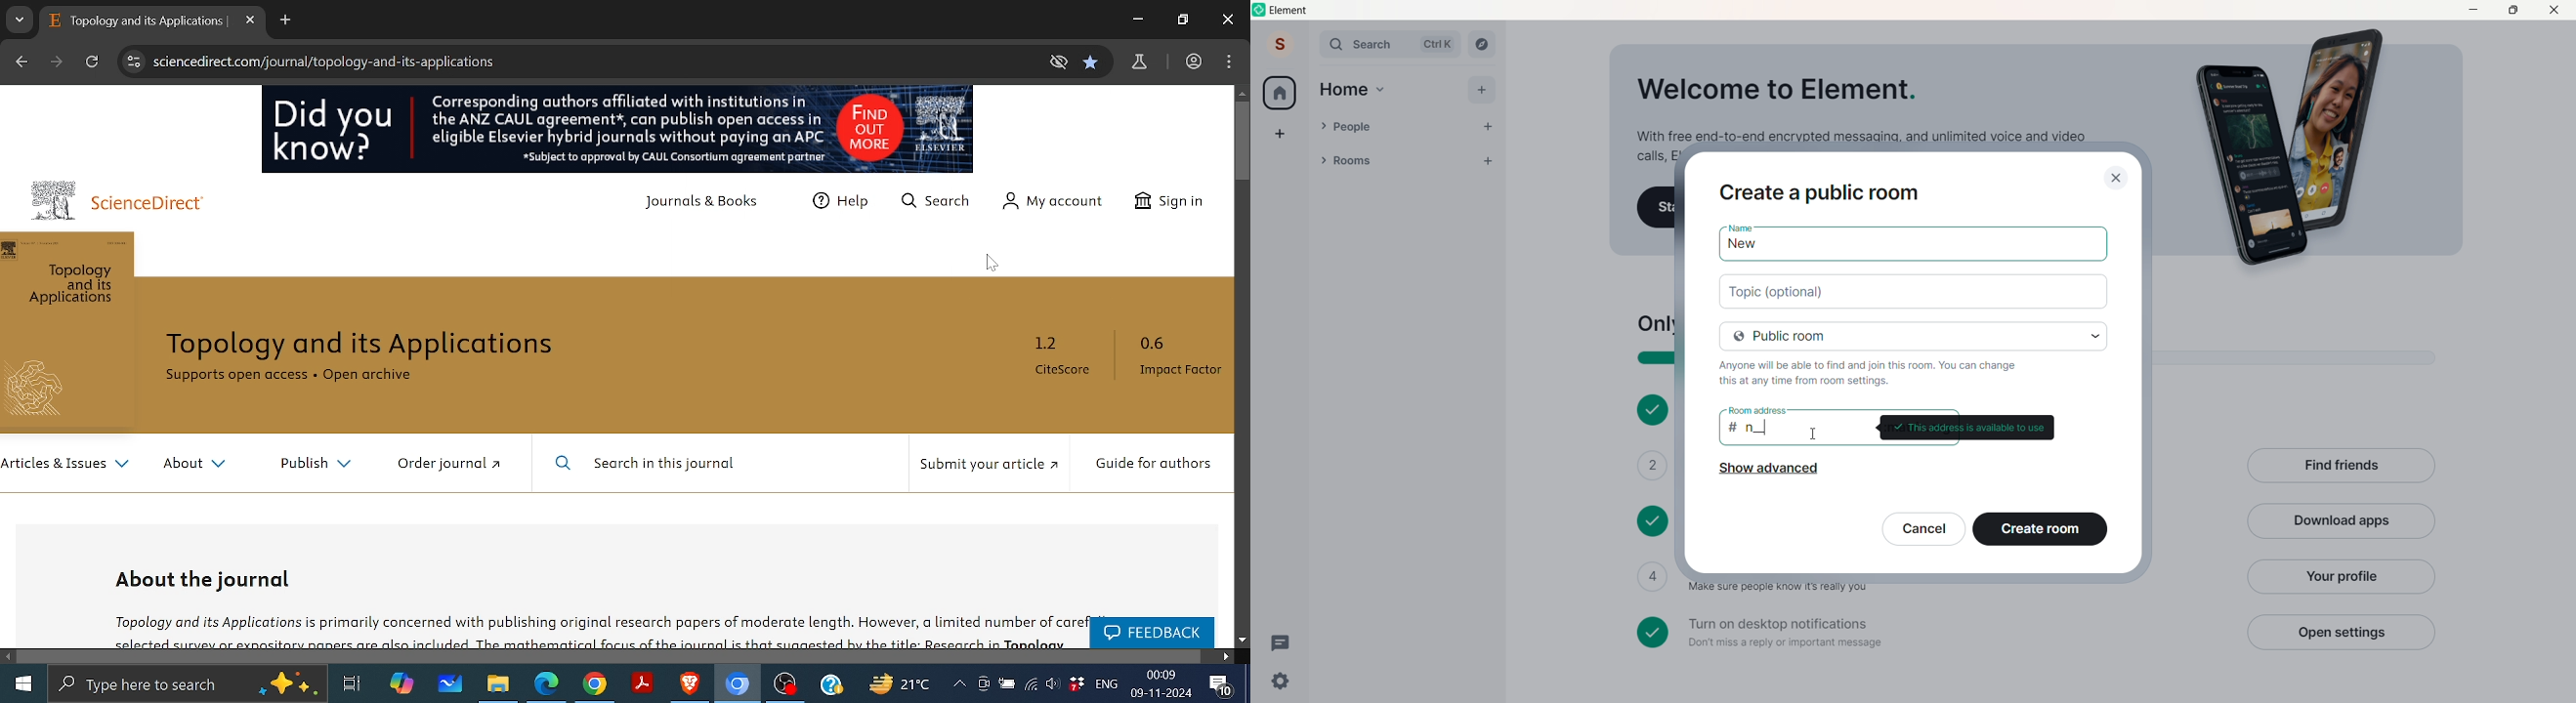 This screenshot has height=728, width=2576. I want to click on Only people invited will be able to find and join this room. You can
change this at any time from room settings., so click(1878, 372).